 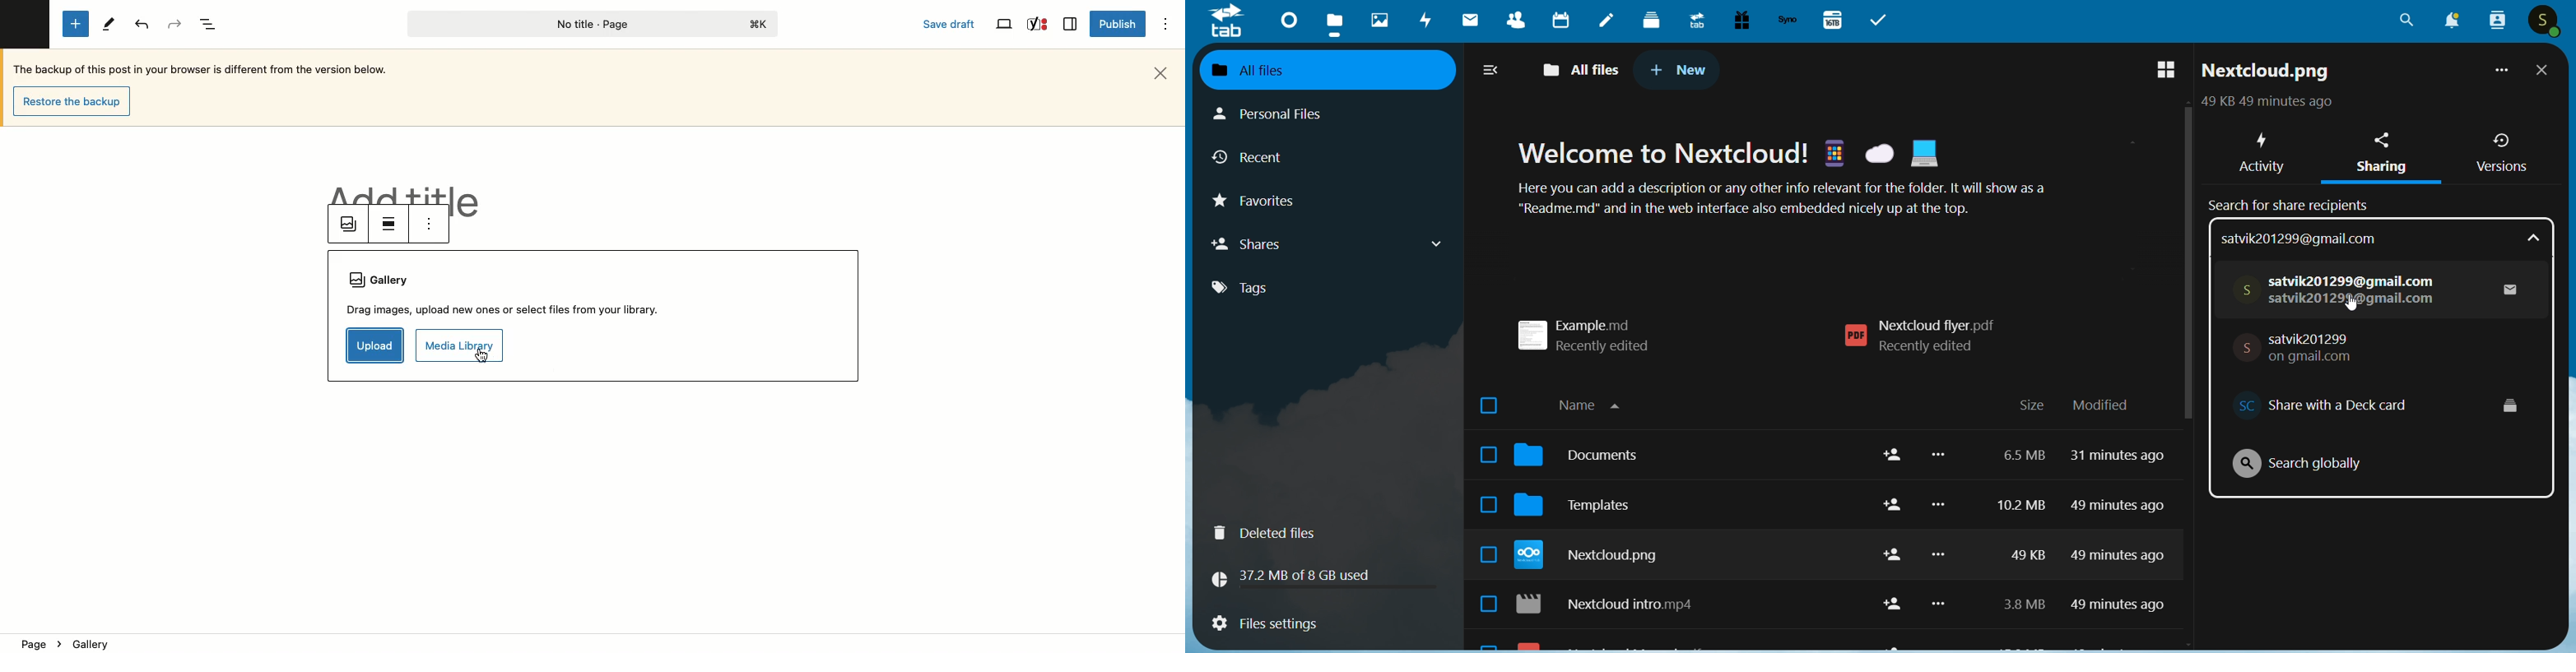 I want to click on Undo, so click(x=143, y=25).